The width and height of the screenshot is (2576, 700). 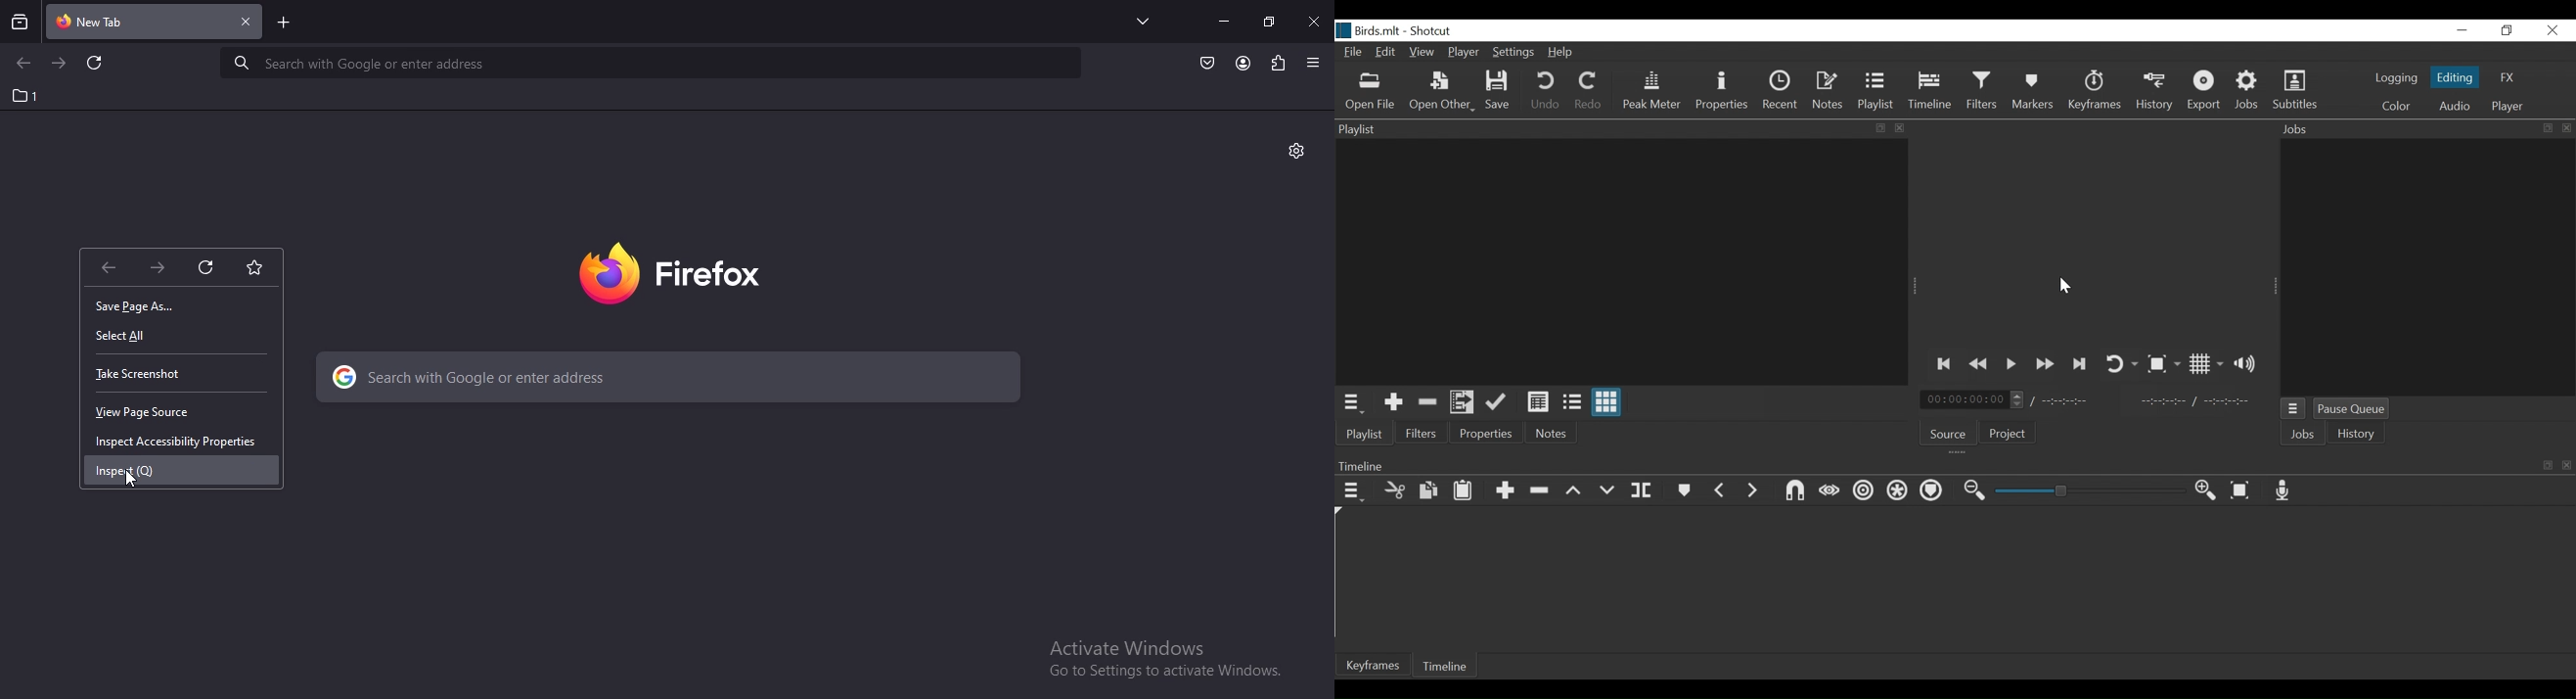 What do you see at coordinates (1464, 403) in the screenshot?
I see `Add files to the playlist` at bounding box center [1464, 403].